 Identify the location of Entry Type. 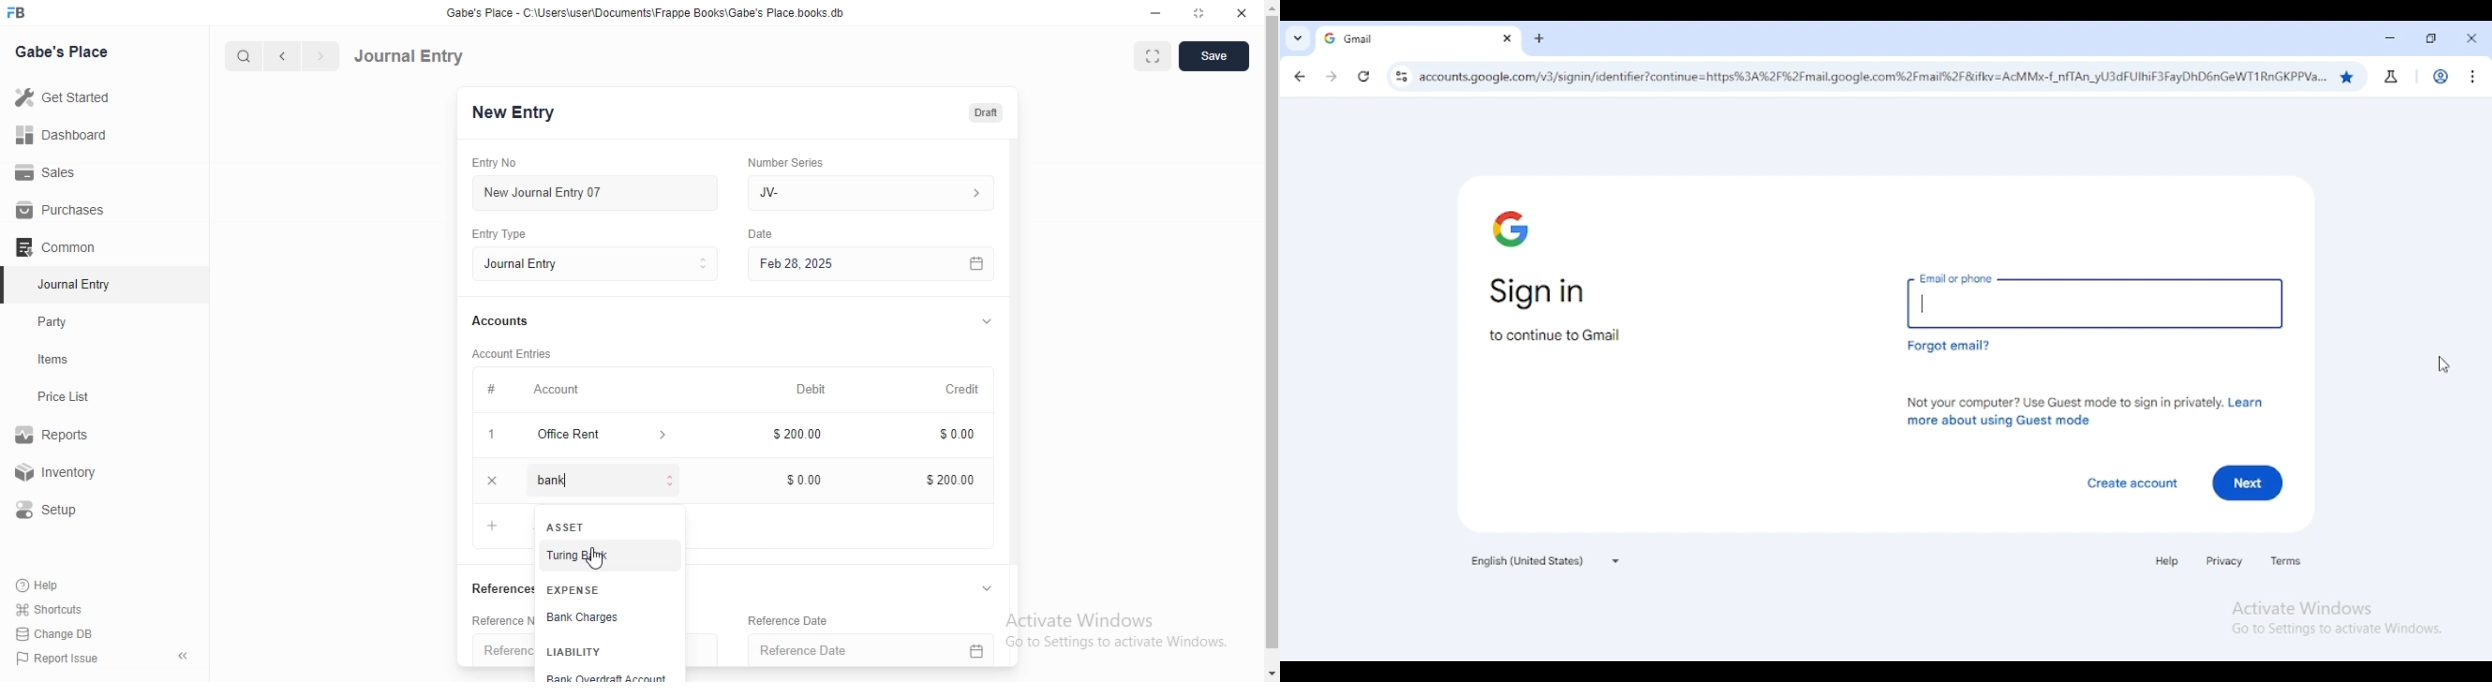
(602, 264).